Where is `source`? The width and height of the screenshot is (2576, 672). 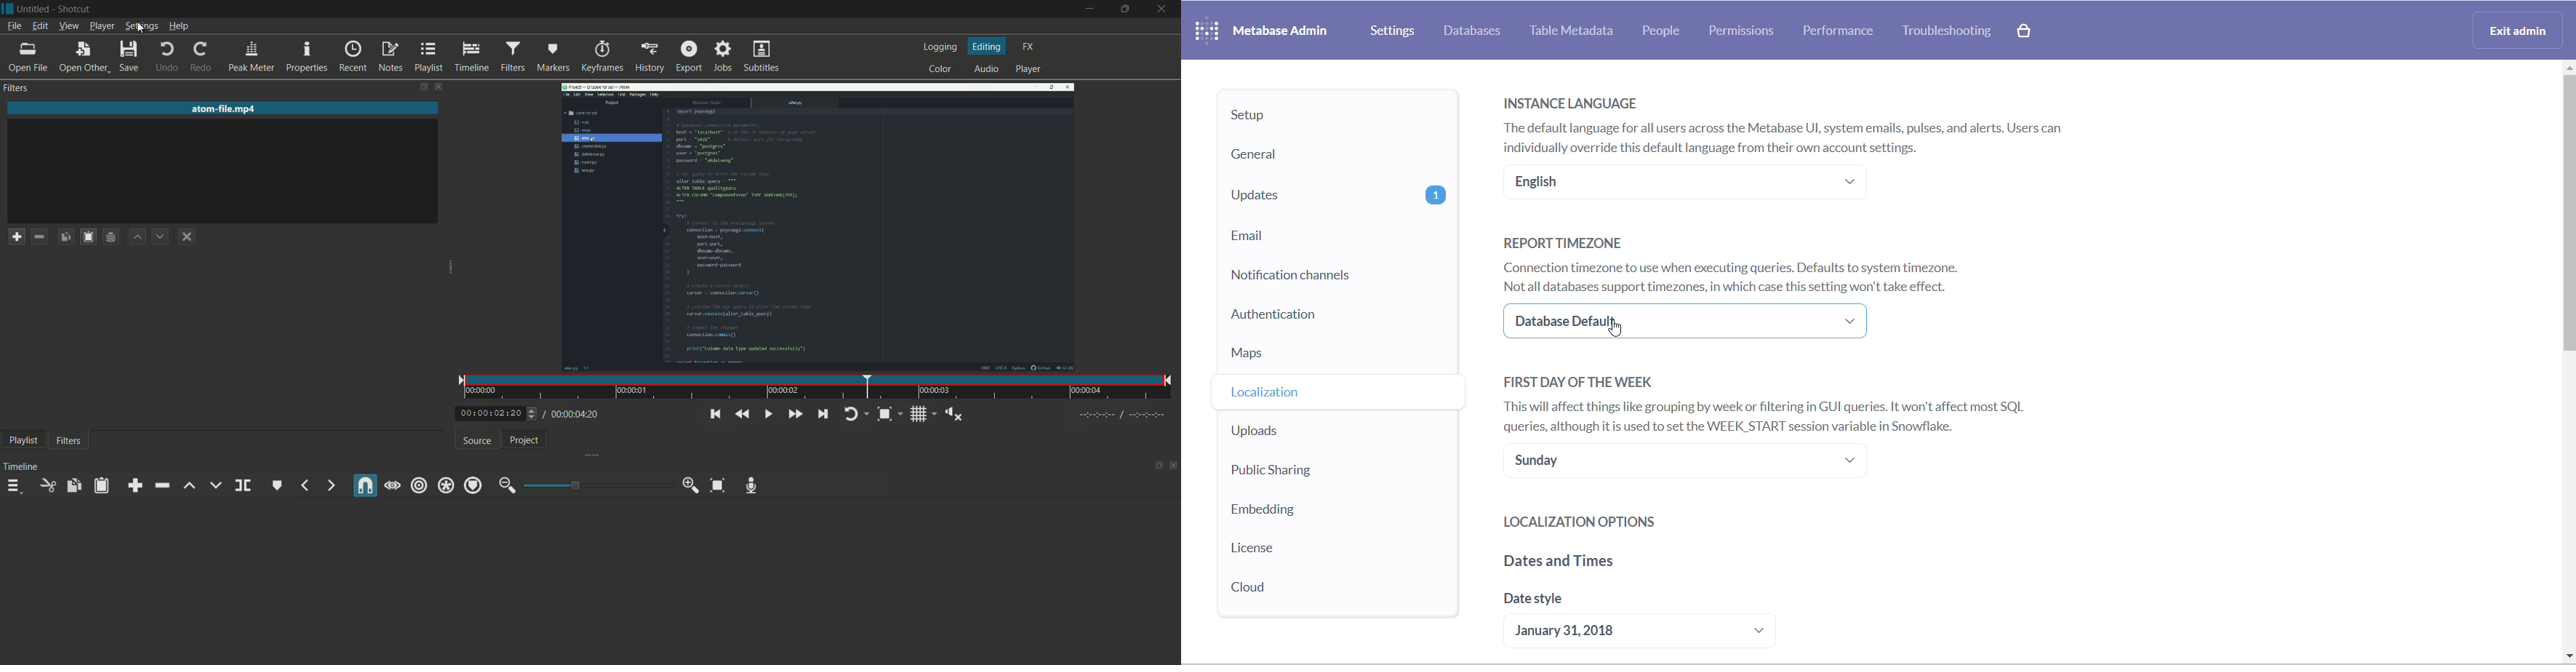 source is located at coordinates (477, 440).